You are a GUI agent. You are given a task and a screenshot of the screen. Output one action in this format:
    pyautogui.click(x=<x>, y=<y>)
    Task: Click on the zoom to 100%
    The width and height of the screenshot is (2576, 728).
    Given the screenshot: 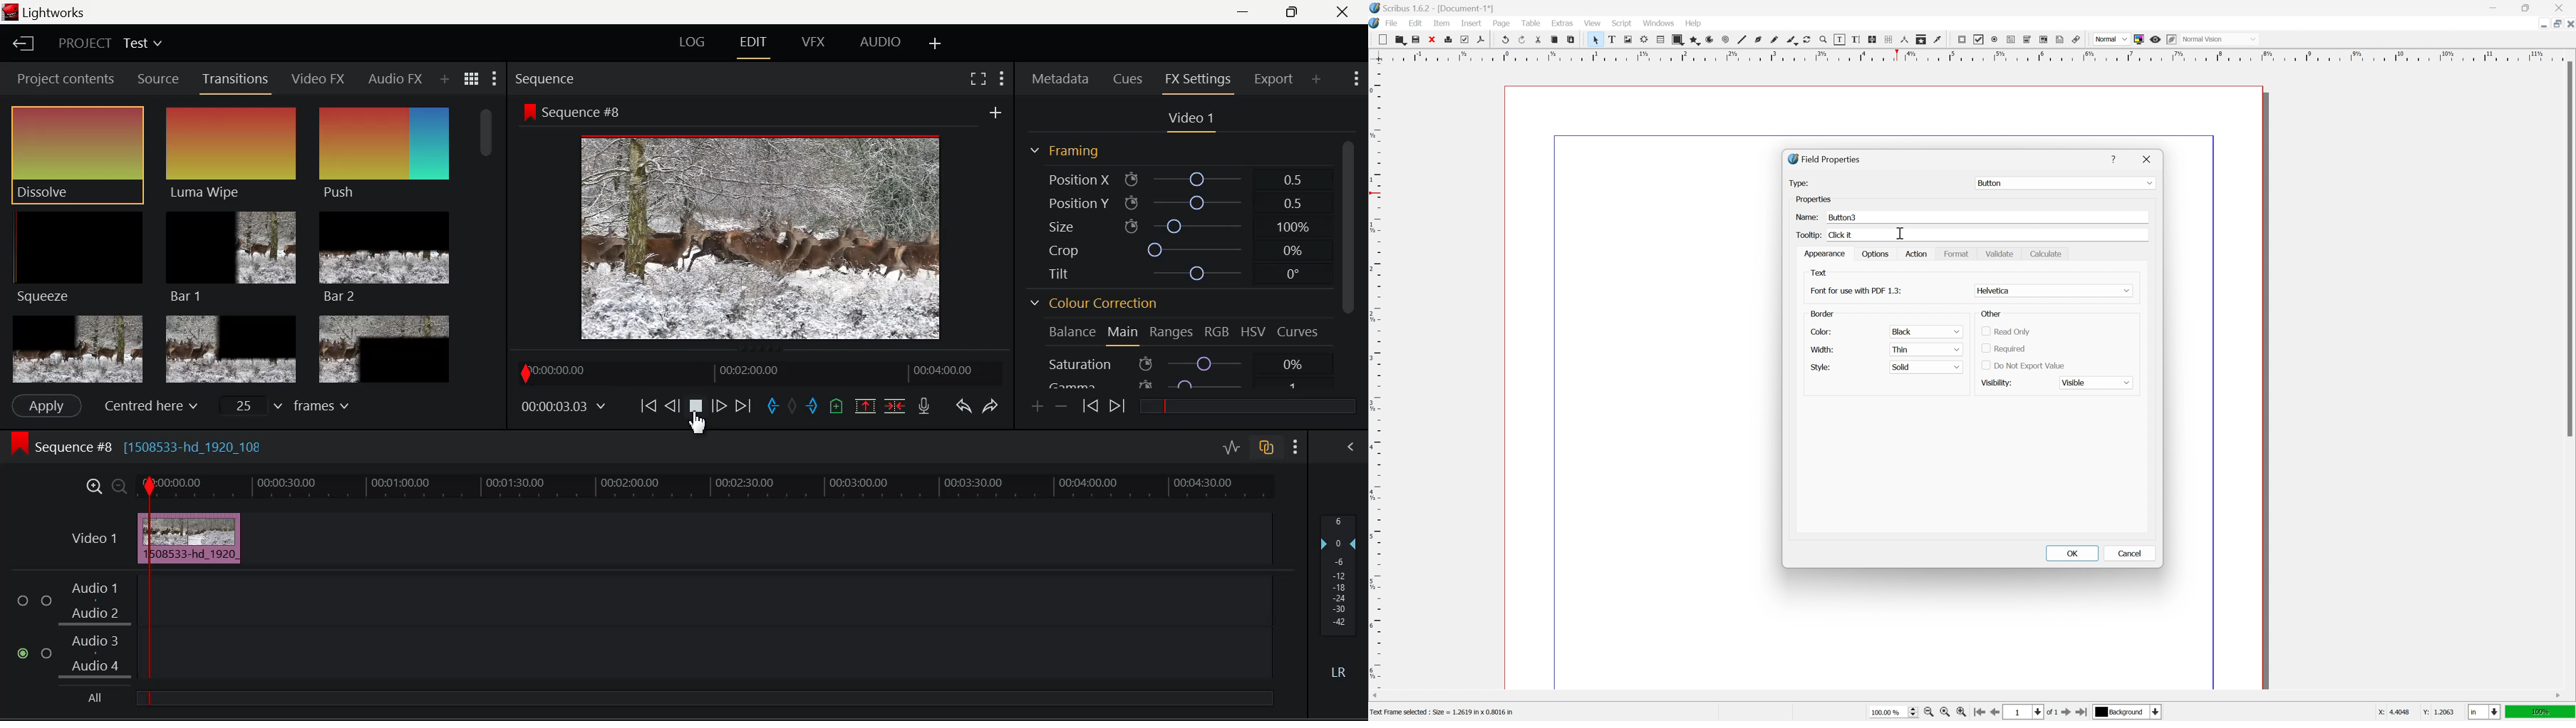 What is the action you would take?
    pyautogui.click(x=1946, y=713)
    